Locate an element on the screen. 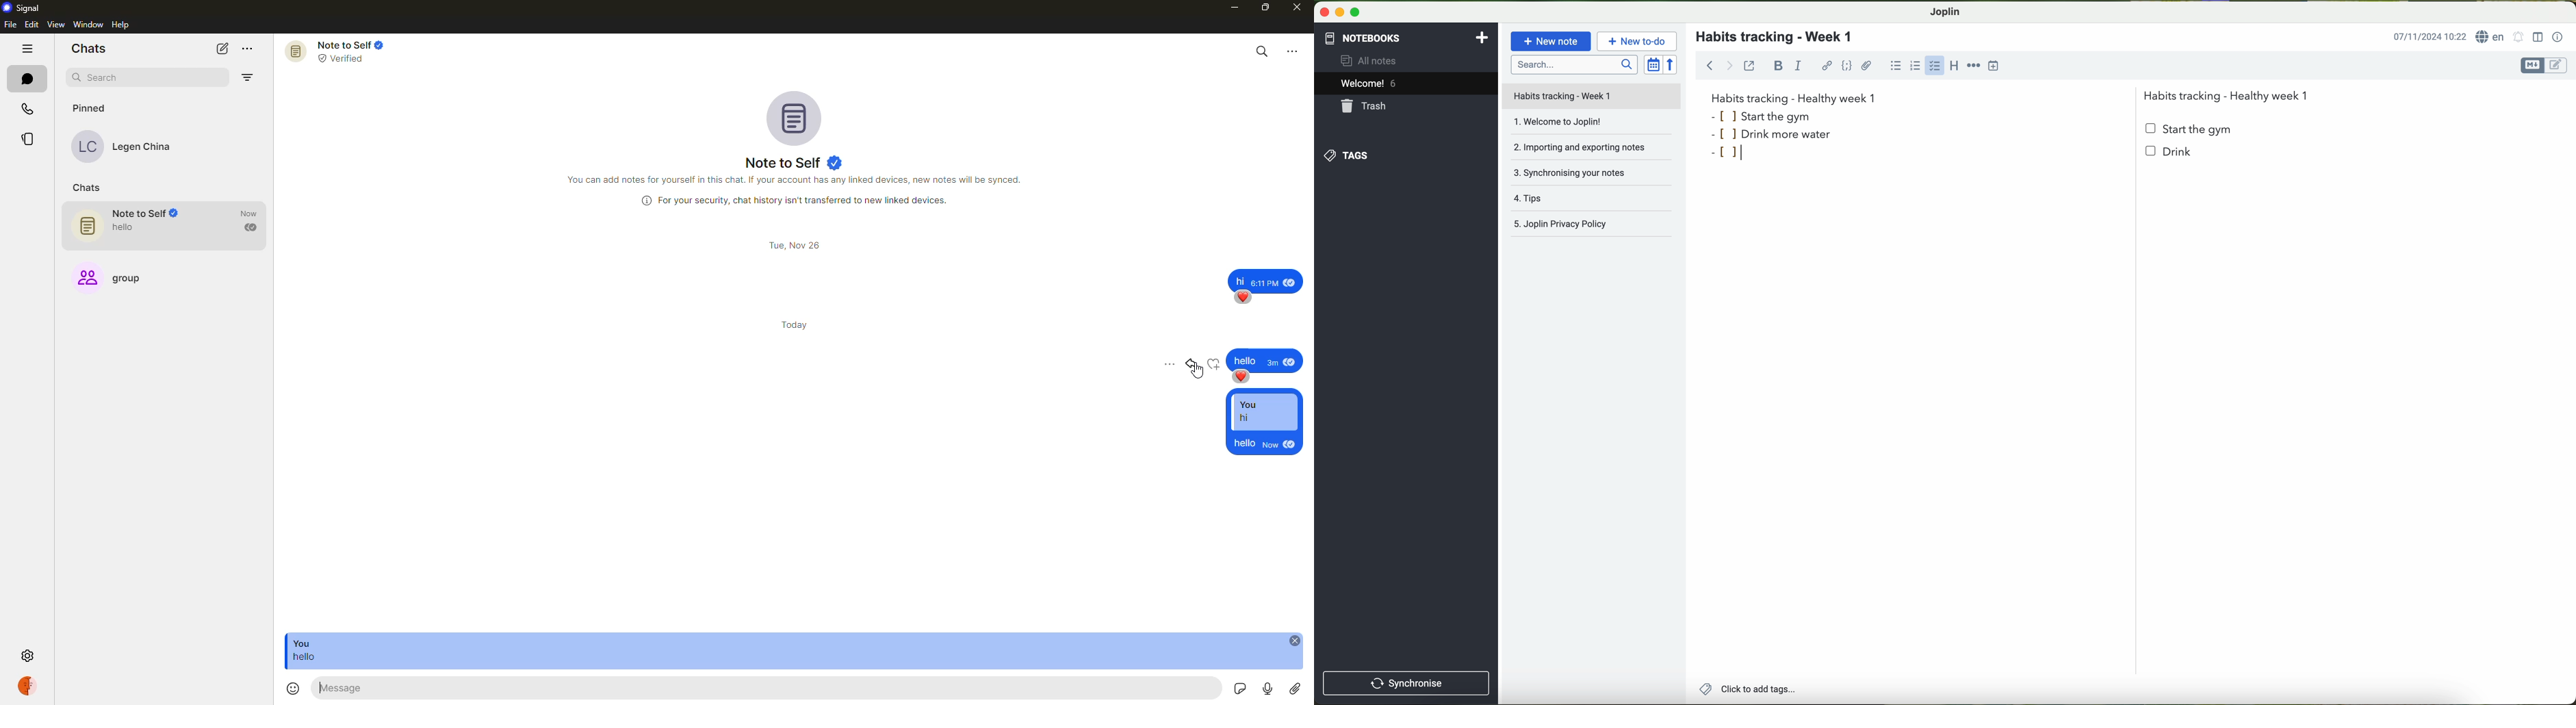 This screenshot has width=2576, height=728. forward is located at coordinates (1730, 65).